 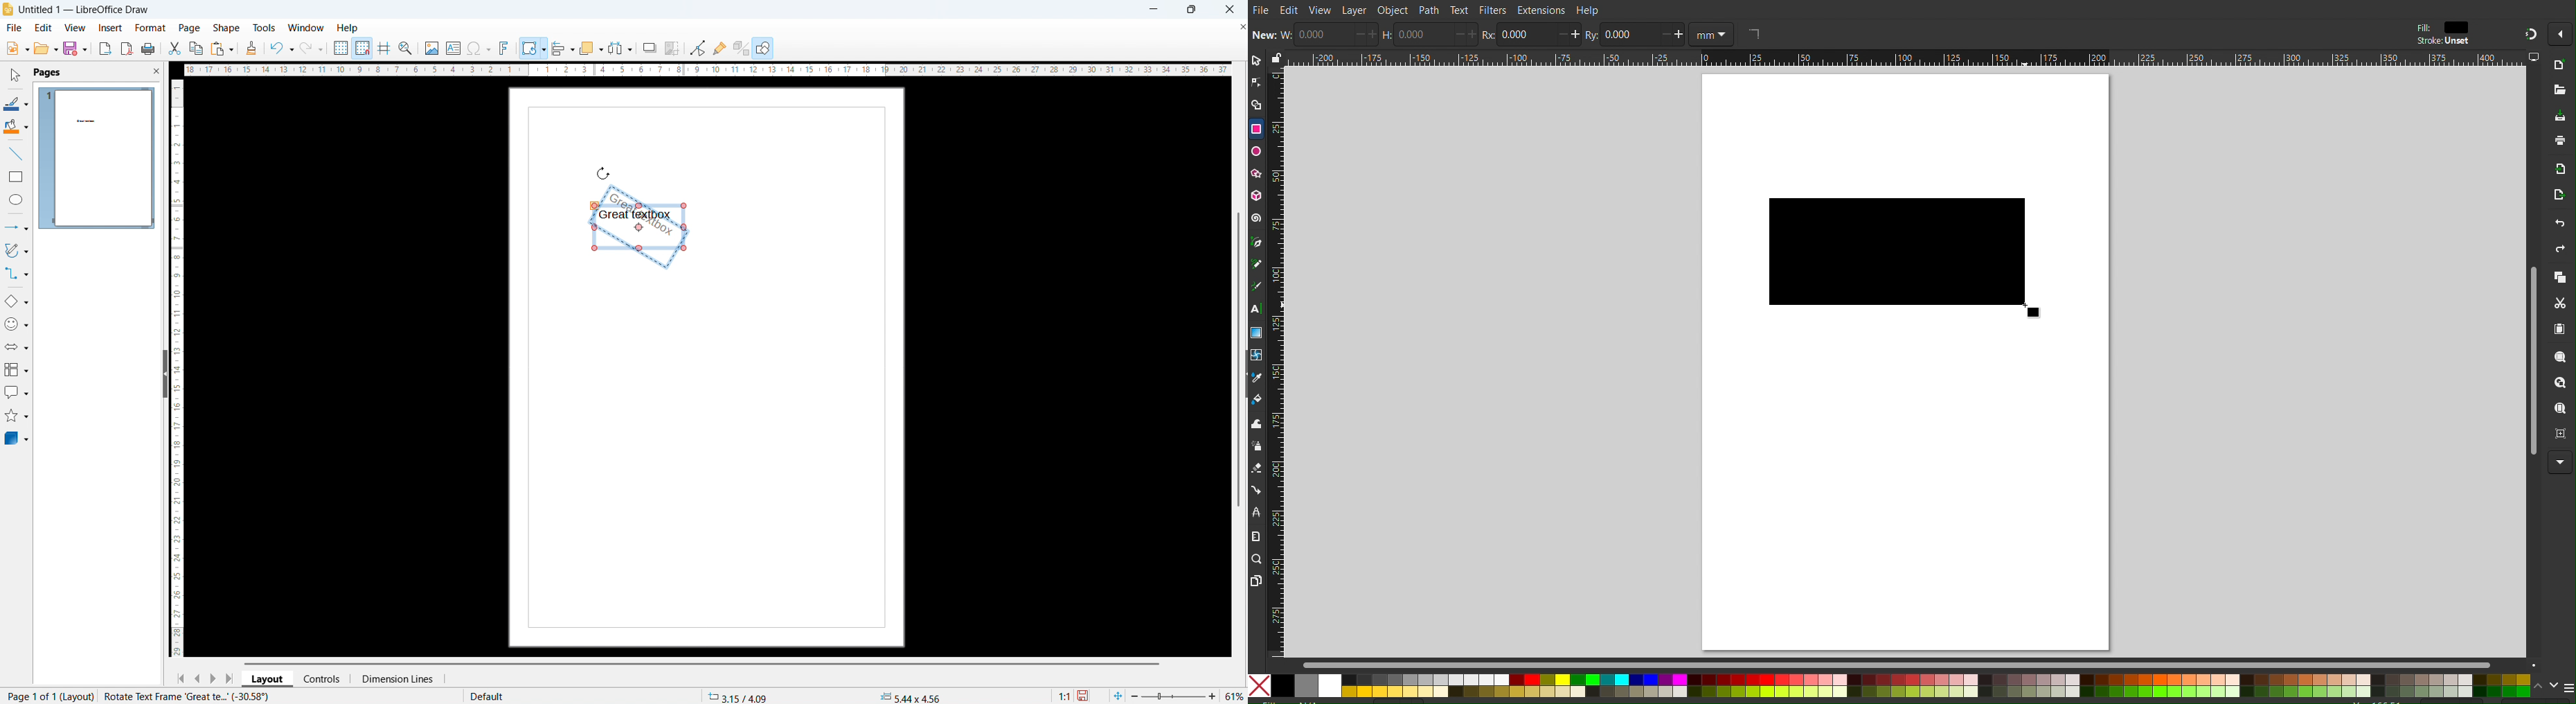 I want to click on cut, so click(x=174, y=48).